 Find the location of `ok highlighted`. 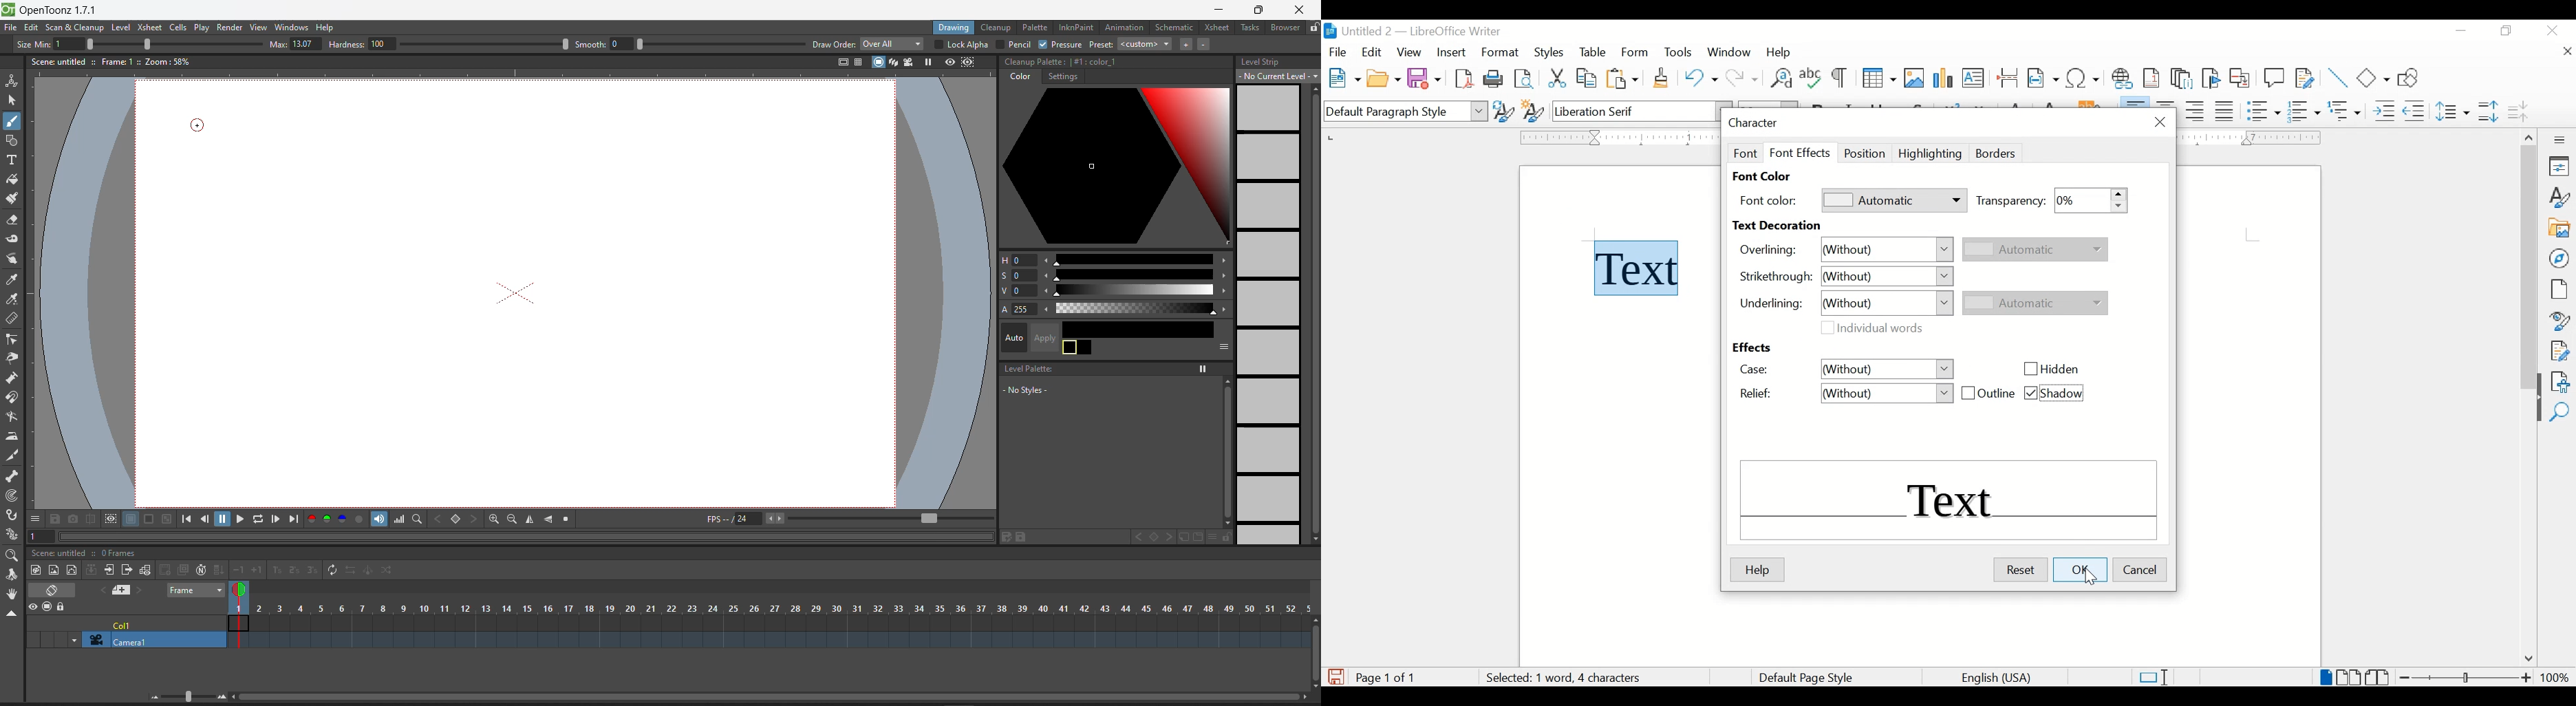

ok highlighted is located at coordinates (2079, 571).